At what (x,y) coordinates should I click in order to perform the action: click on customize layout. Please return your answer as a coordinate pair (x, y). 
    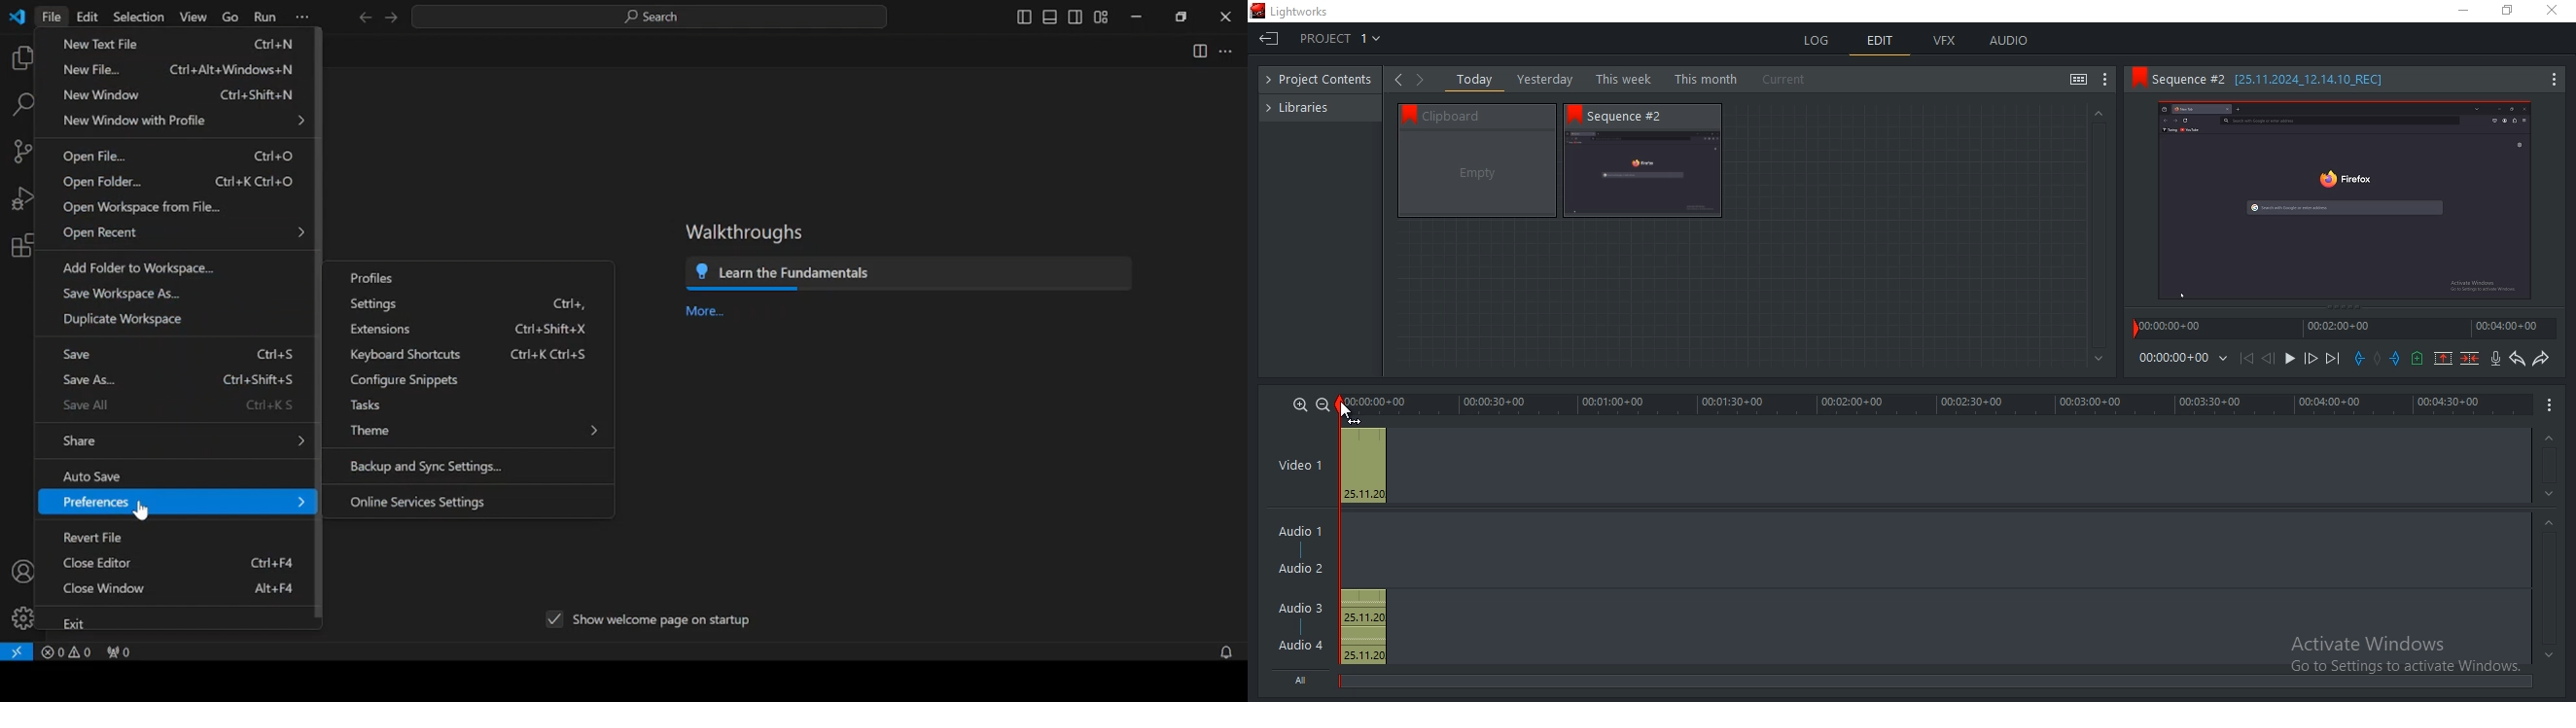
    Looking at the image, I should click on (1101, 18).